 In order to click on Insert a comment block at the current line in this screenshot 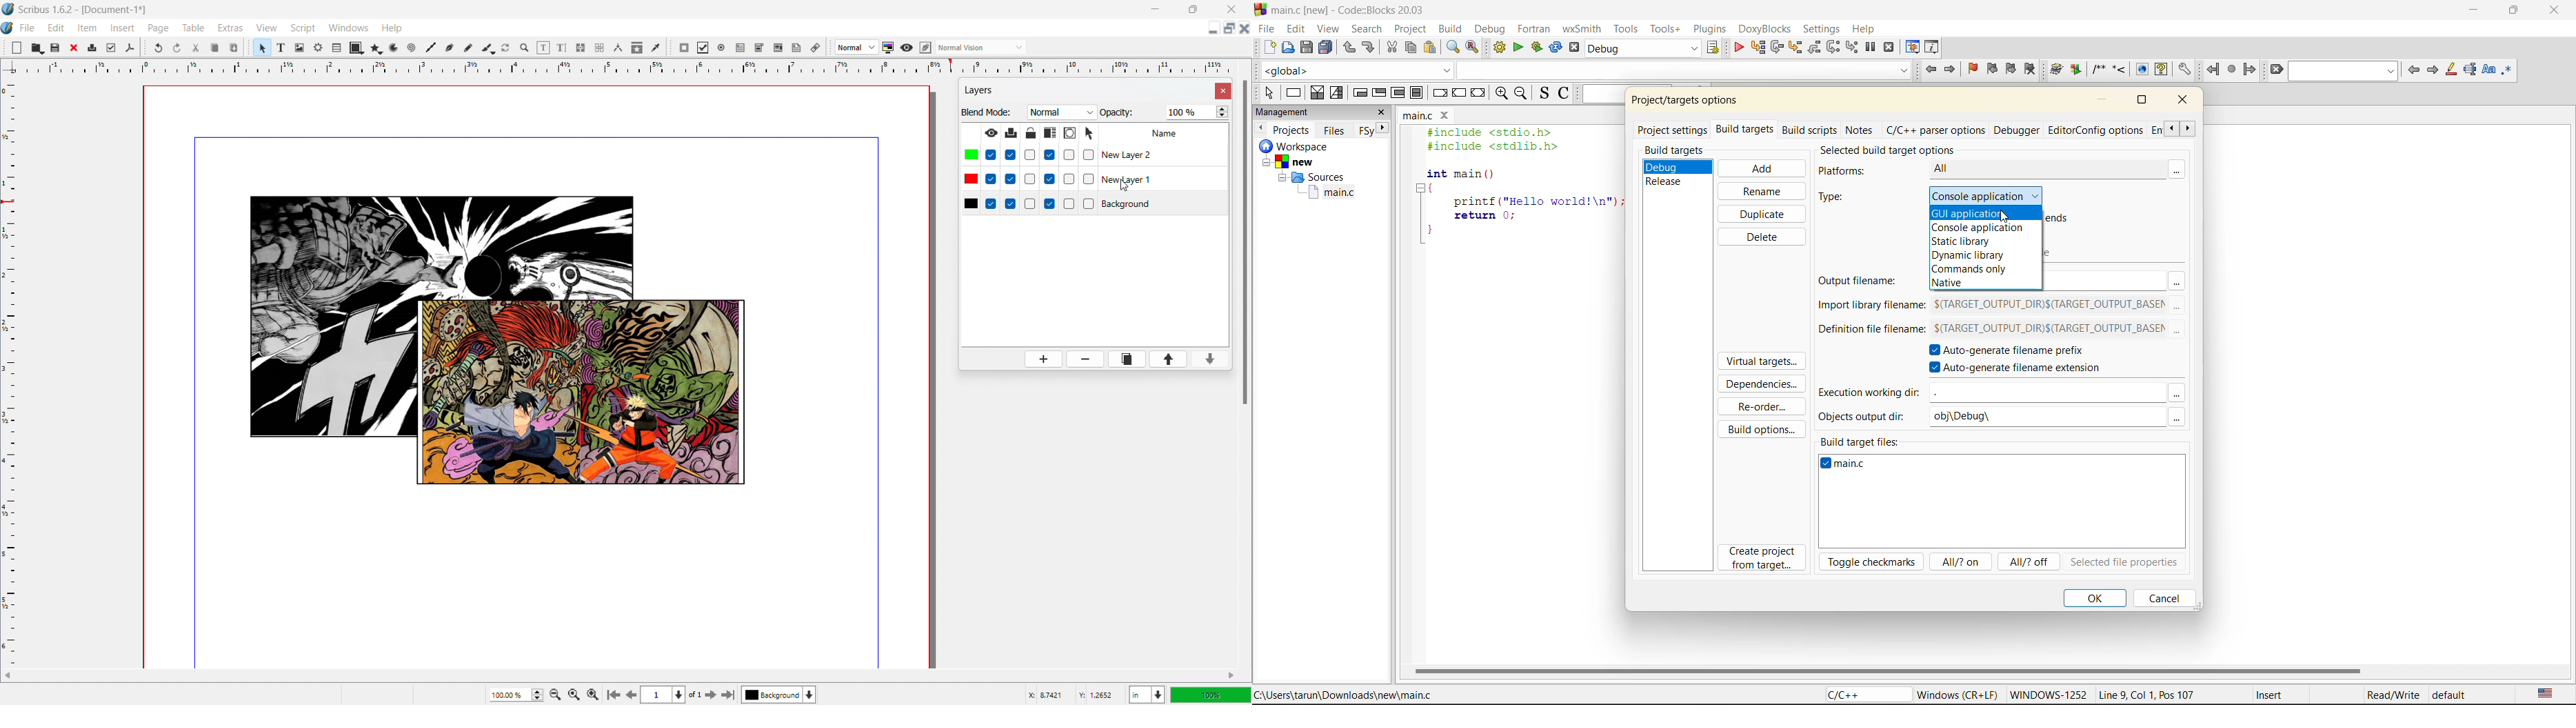, I will do `click(2098, 70)`.